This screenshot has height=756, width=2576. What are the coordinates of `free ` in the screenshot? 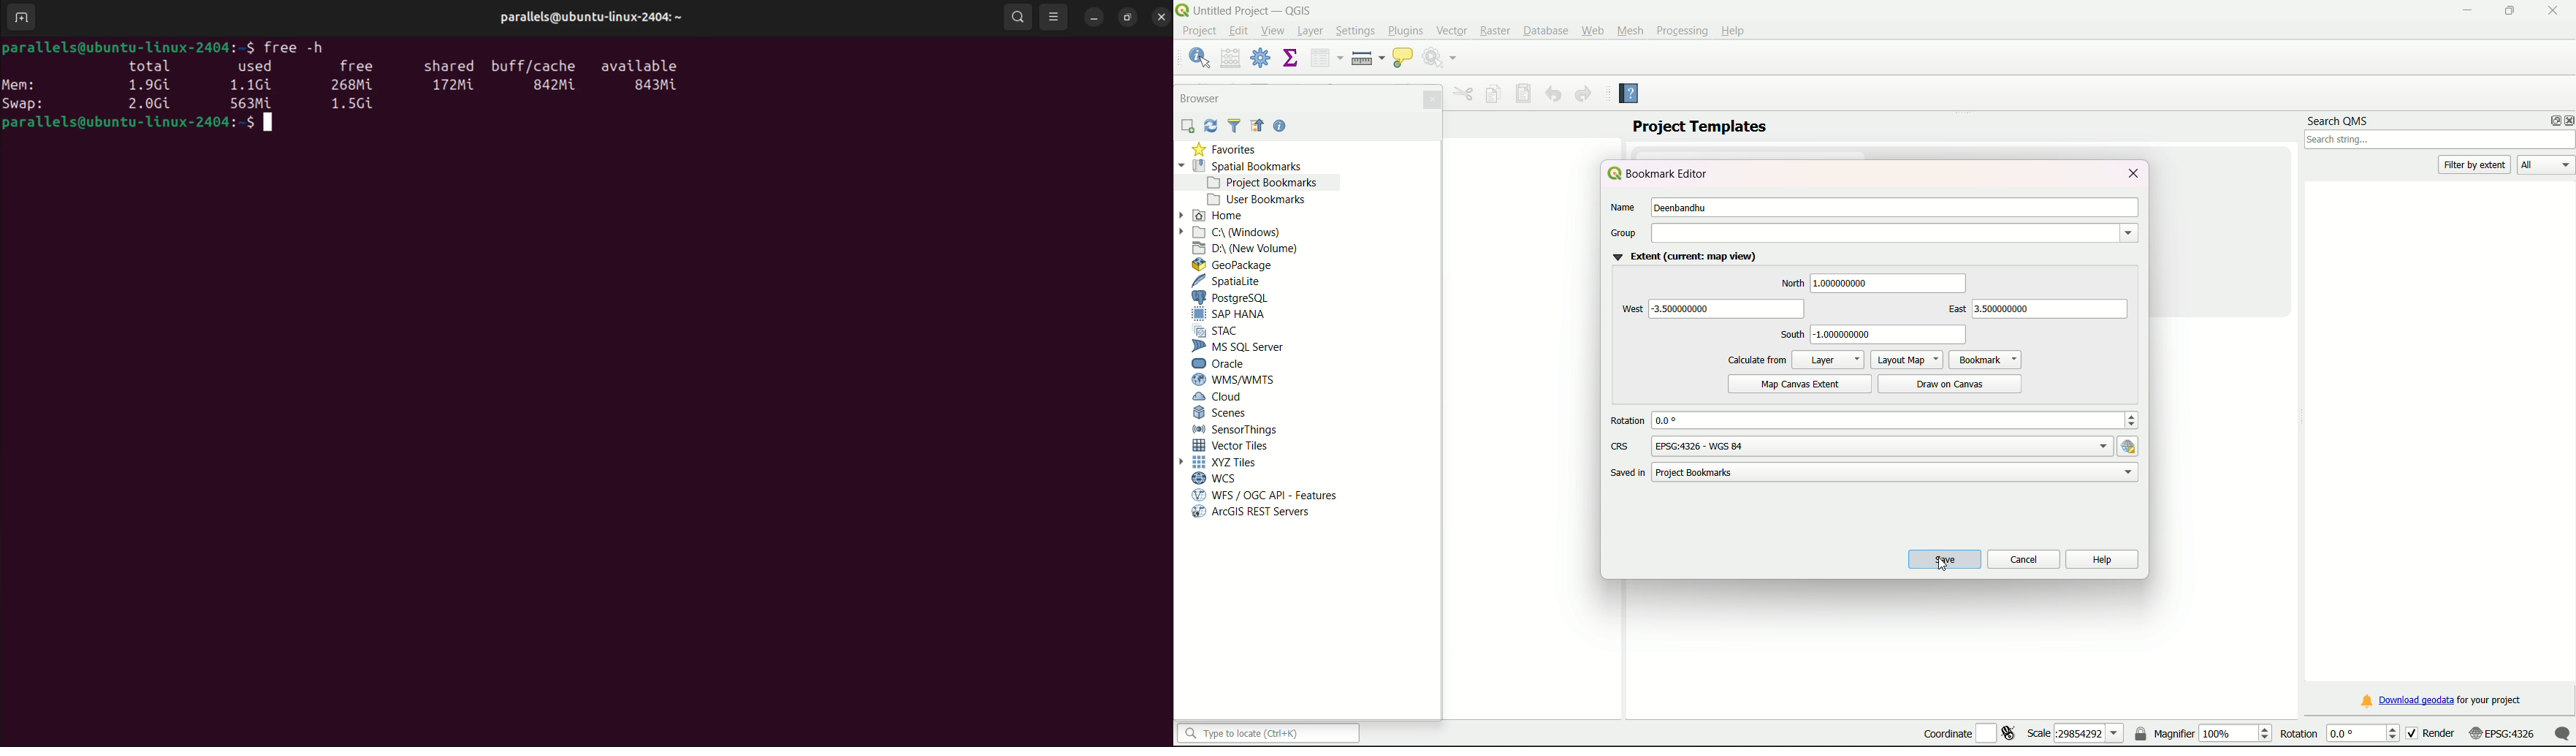 It's located at (359, 65).